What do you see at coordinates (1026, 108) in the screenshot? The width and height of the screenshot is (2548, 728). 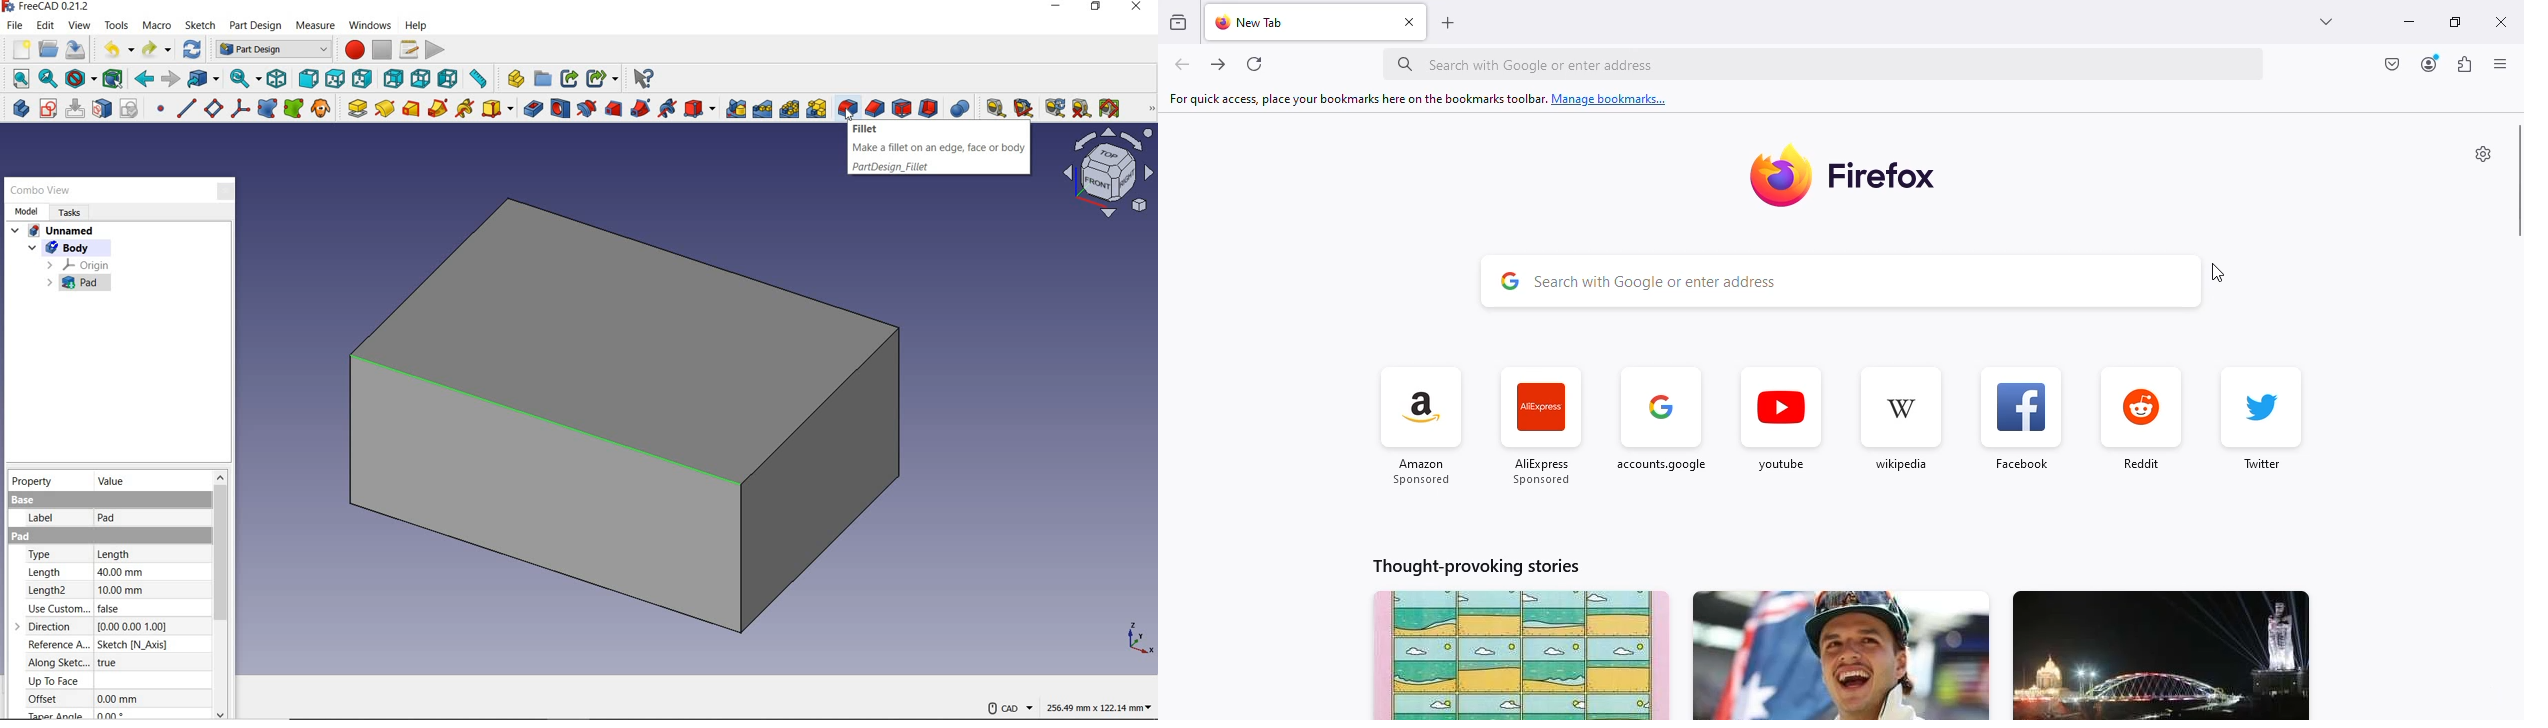 I see `measure angular` at bounding box center [1026, 108].